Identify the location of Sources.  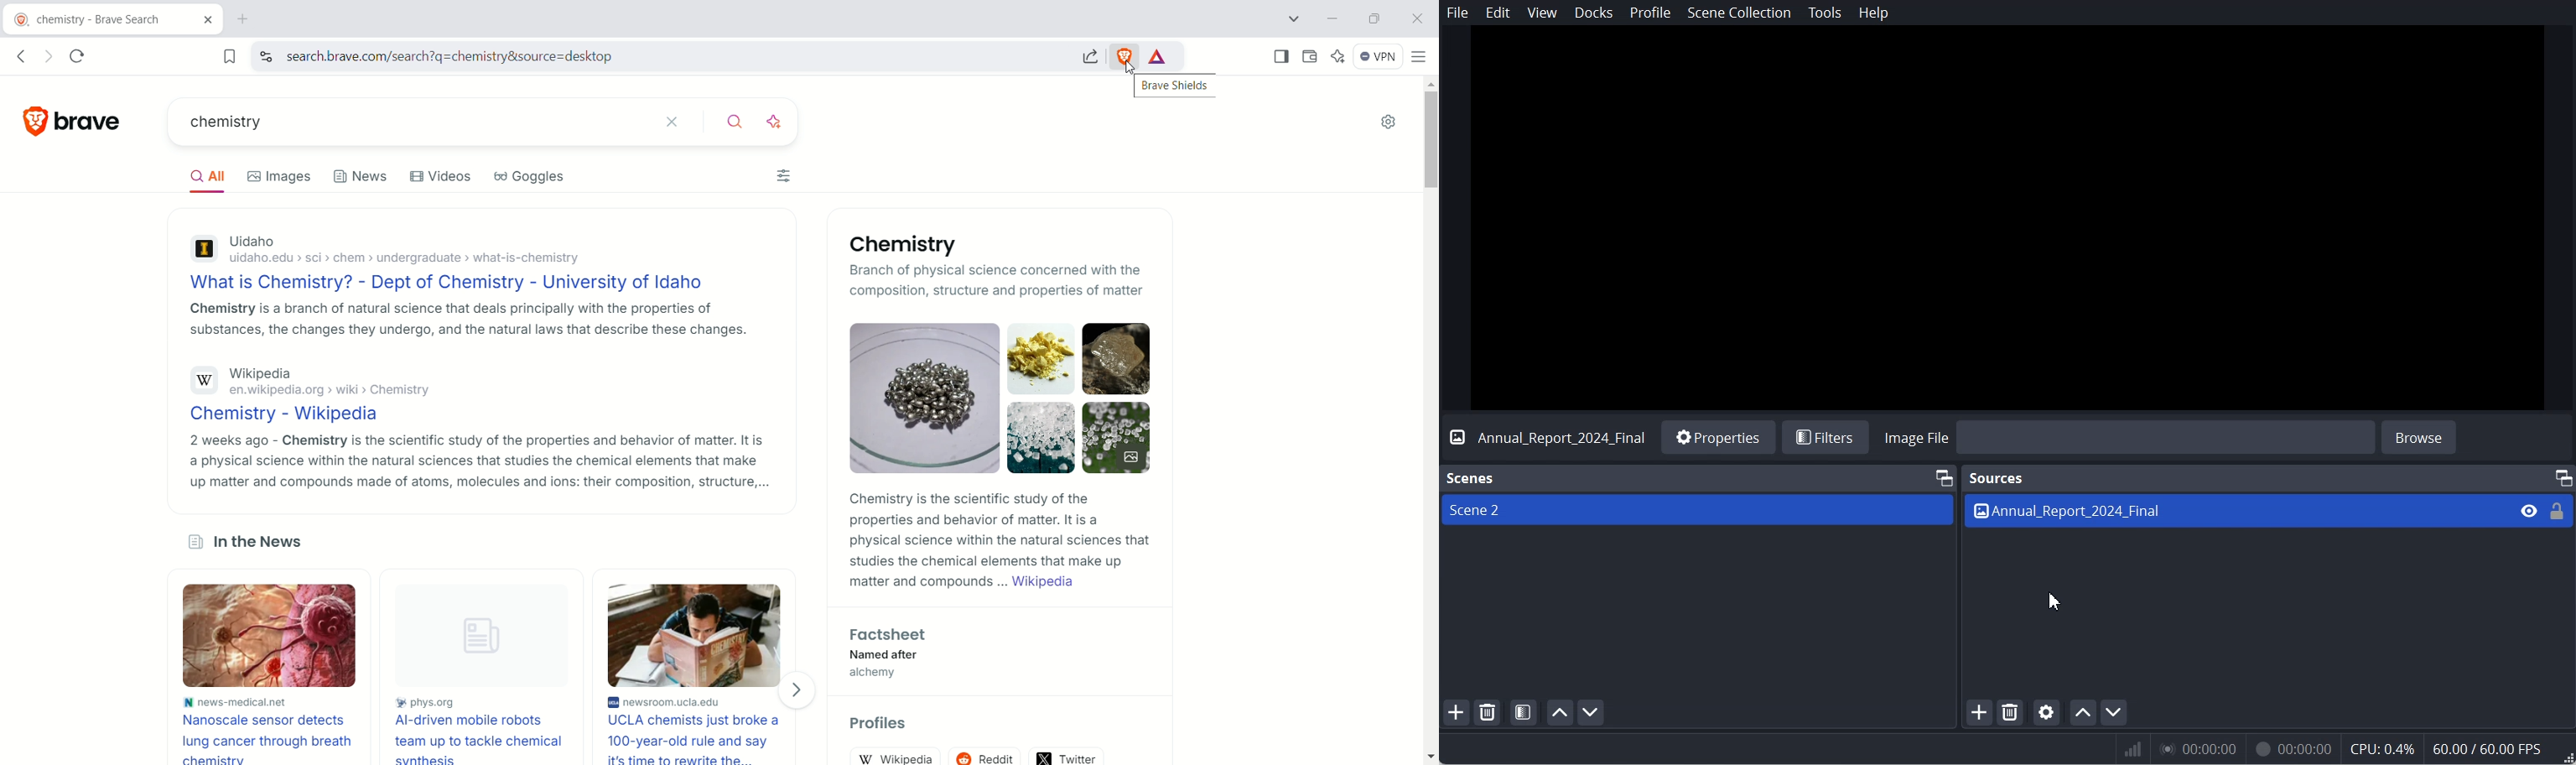
(1997, 479).